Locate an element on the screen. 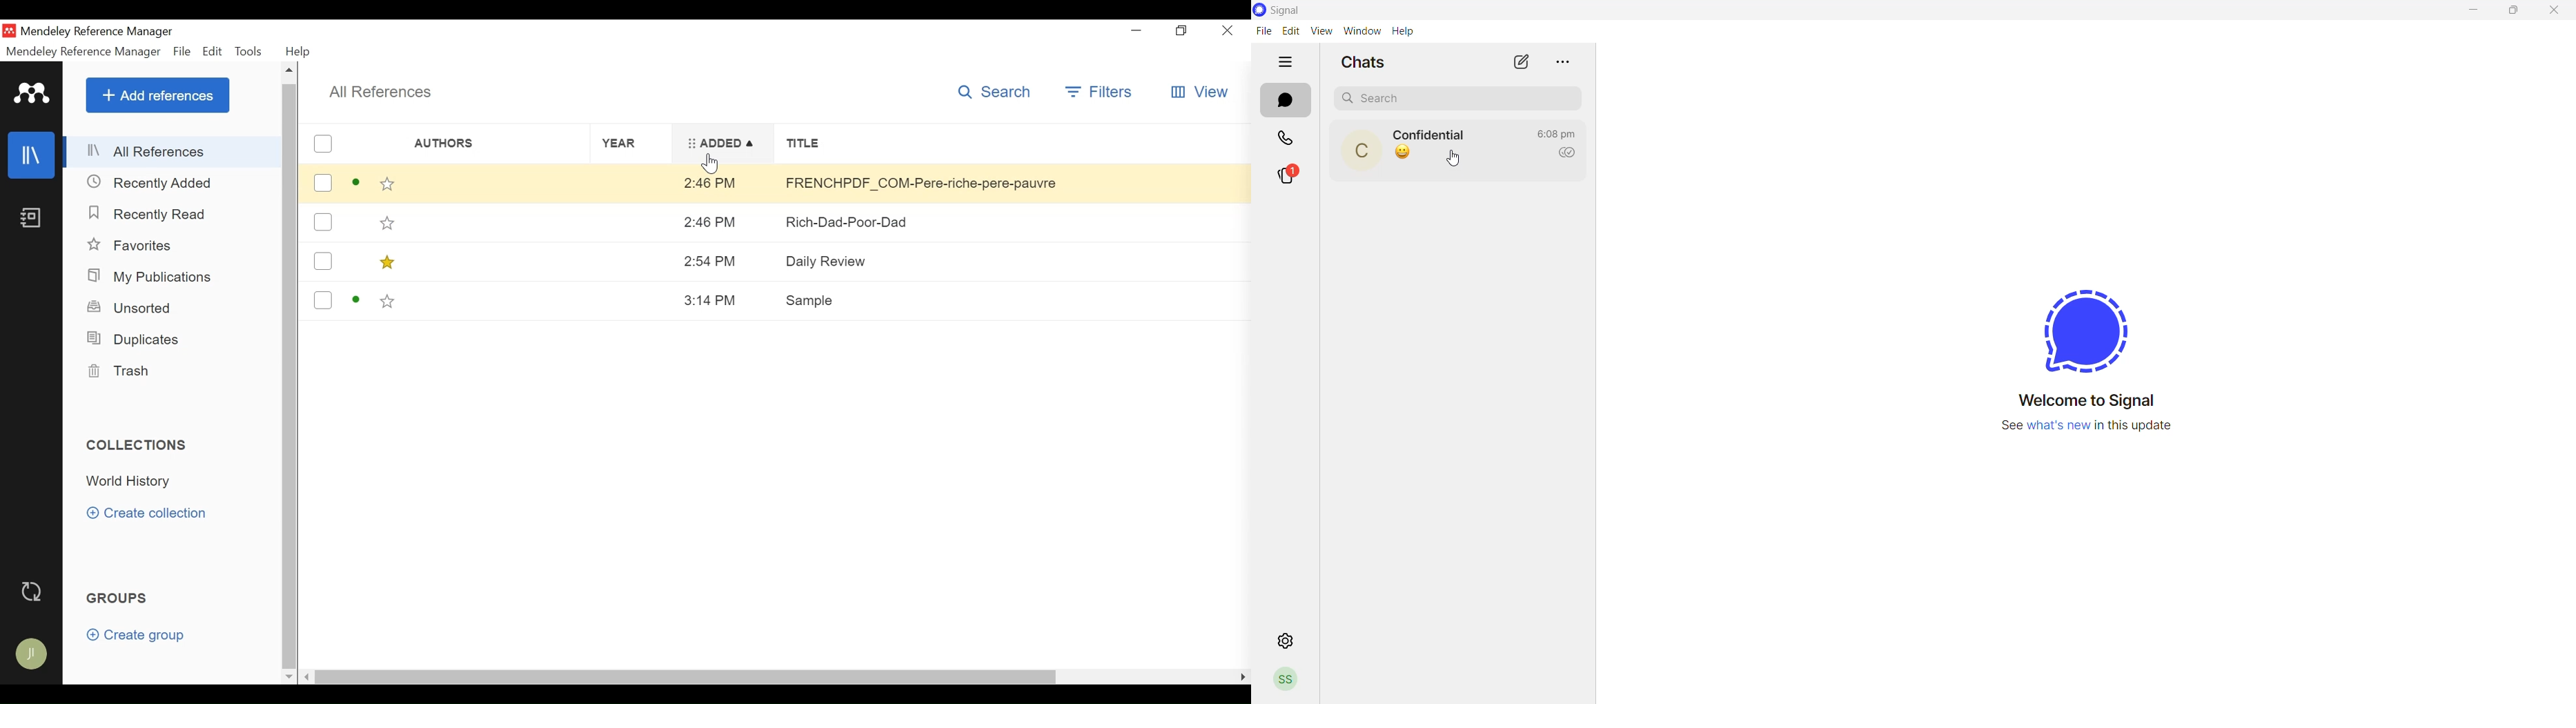  Year is located at coordinates (635, 142).